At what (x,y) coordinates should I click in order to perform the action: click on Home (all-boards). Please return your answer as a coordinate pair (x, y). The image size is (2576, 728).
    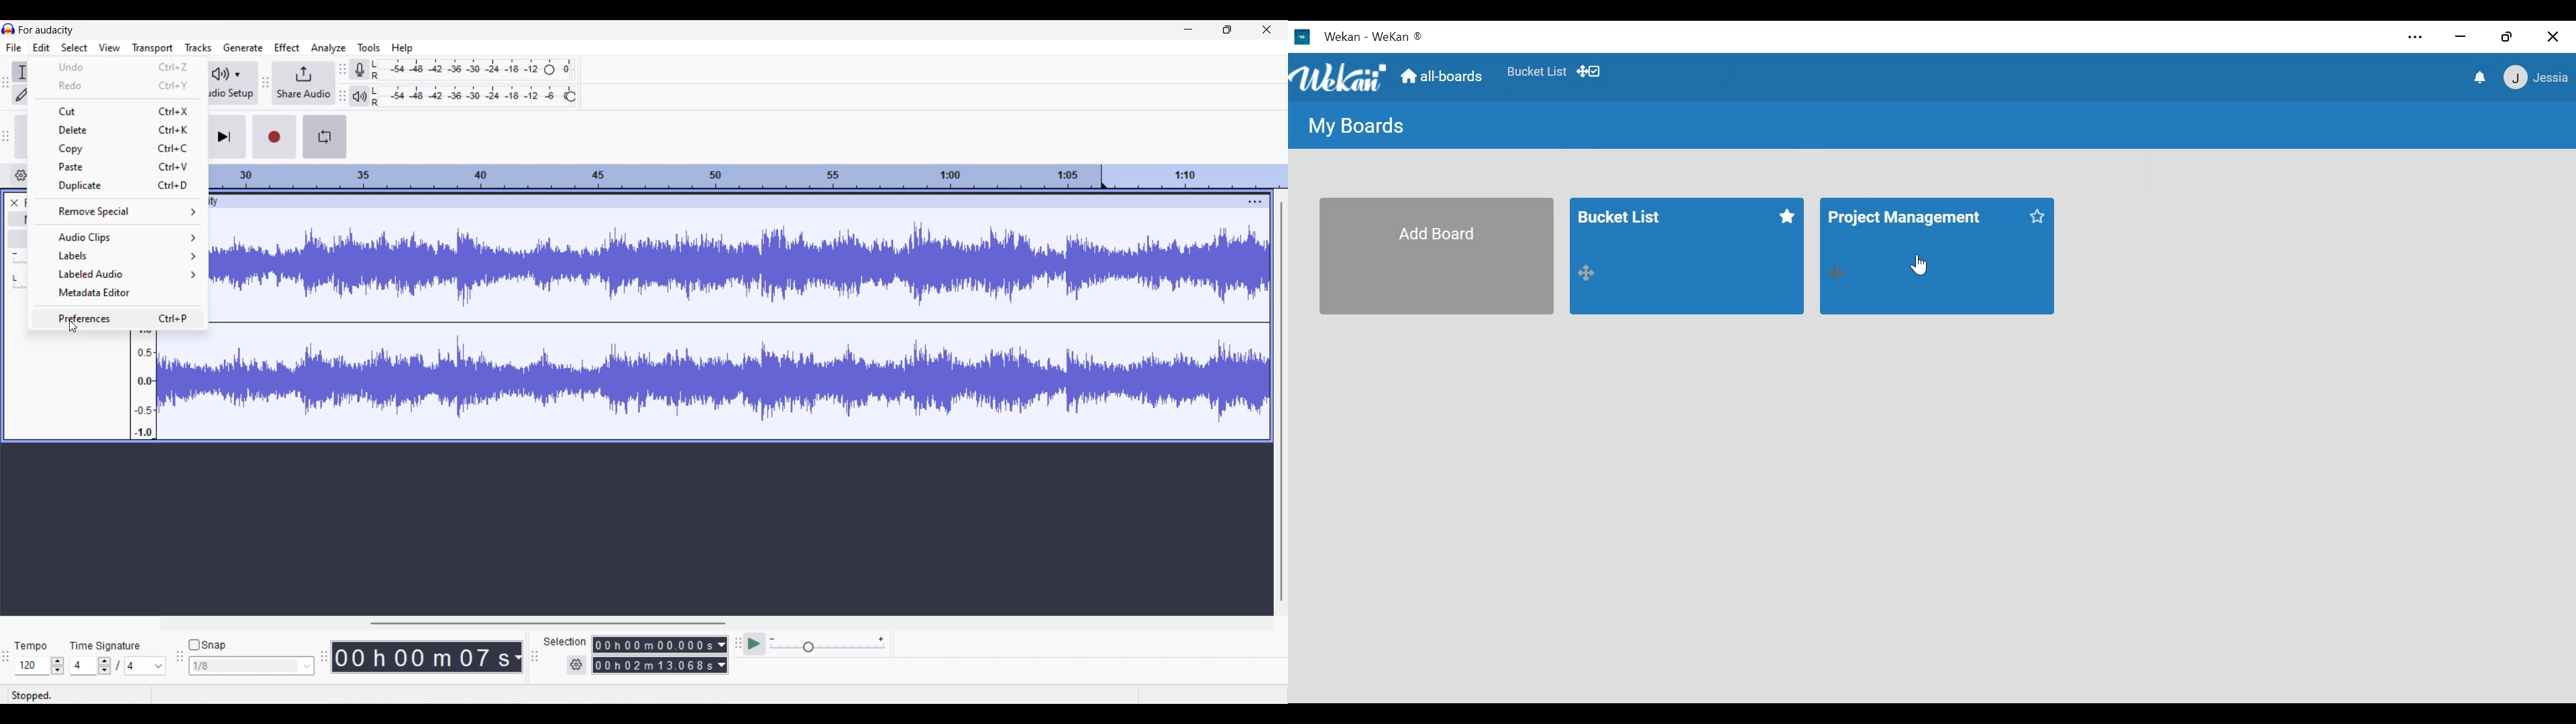
    Looking at the image, I should click on (1444, 78).